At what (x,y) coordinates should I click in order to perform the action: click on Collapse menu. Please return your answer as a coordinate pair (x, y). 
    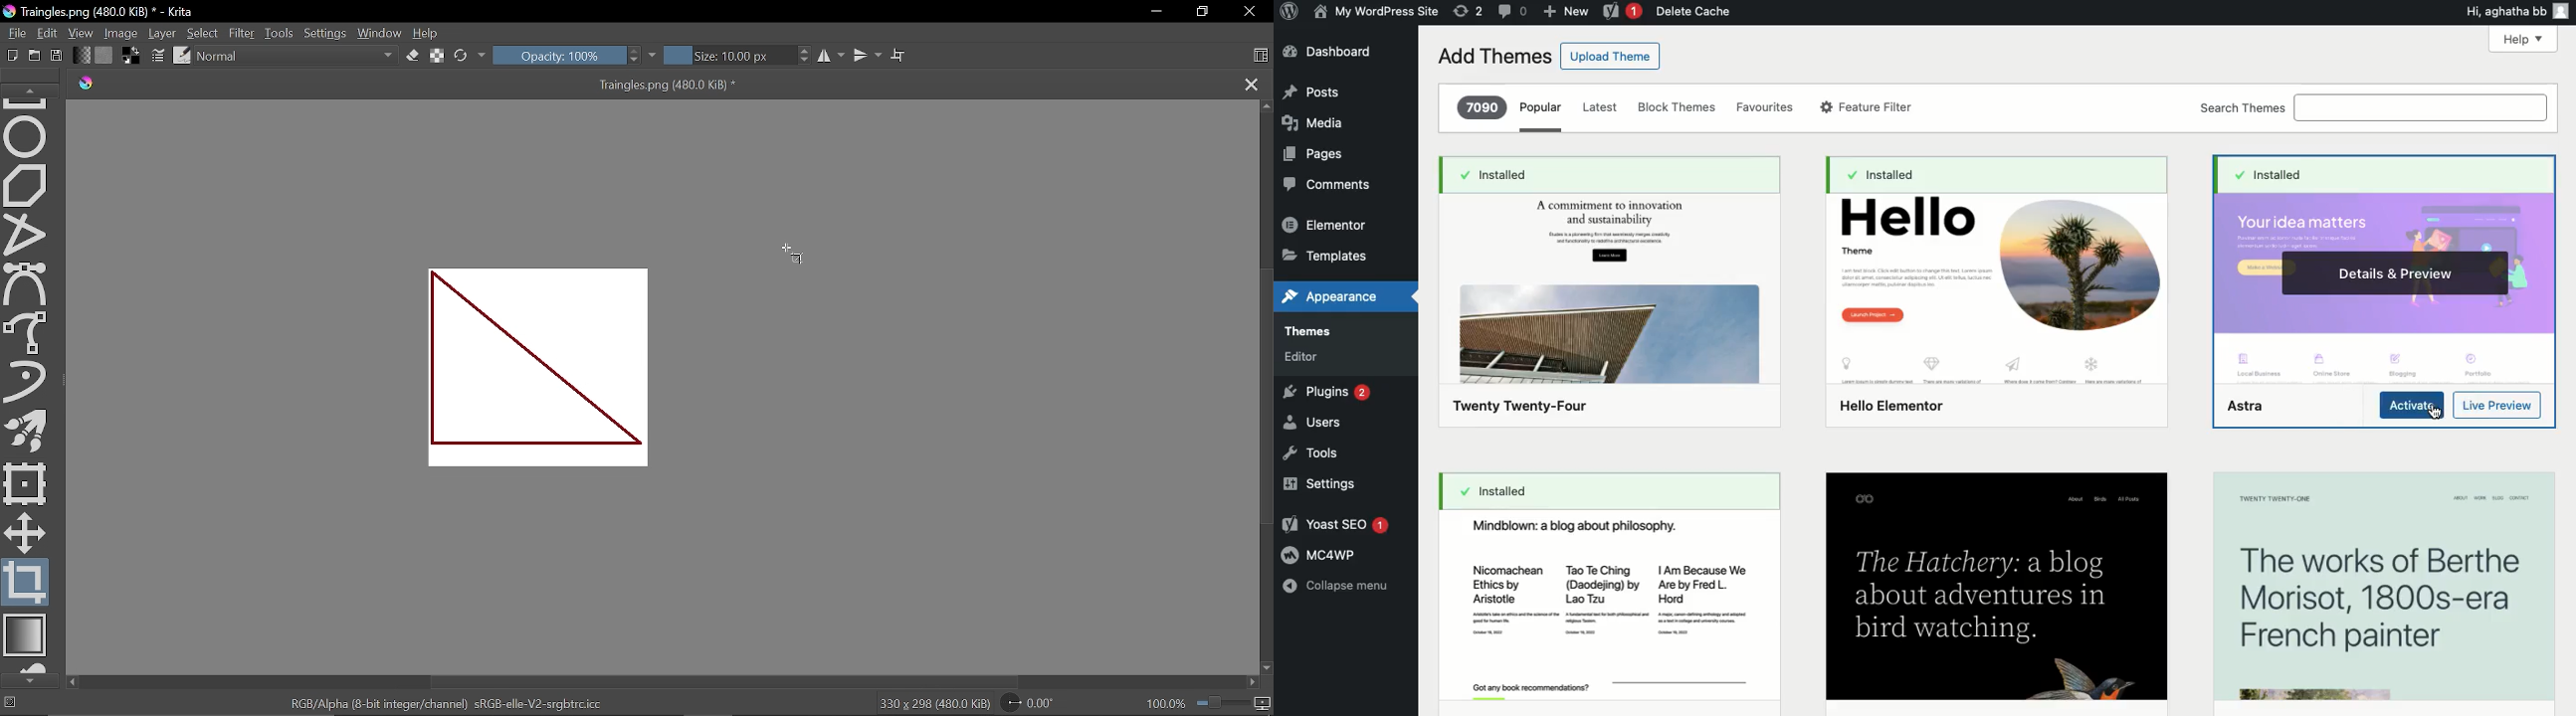
    Looking at the image, I should click on (1338, 586).